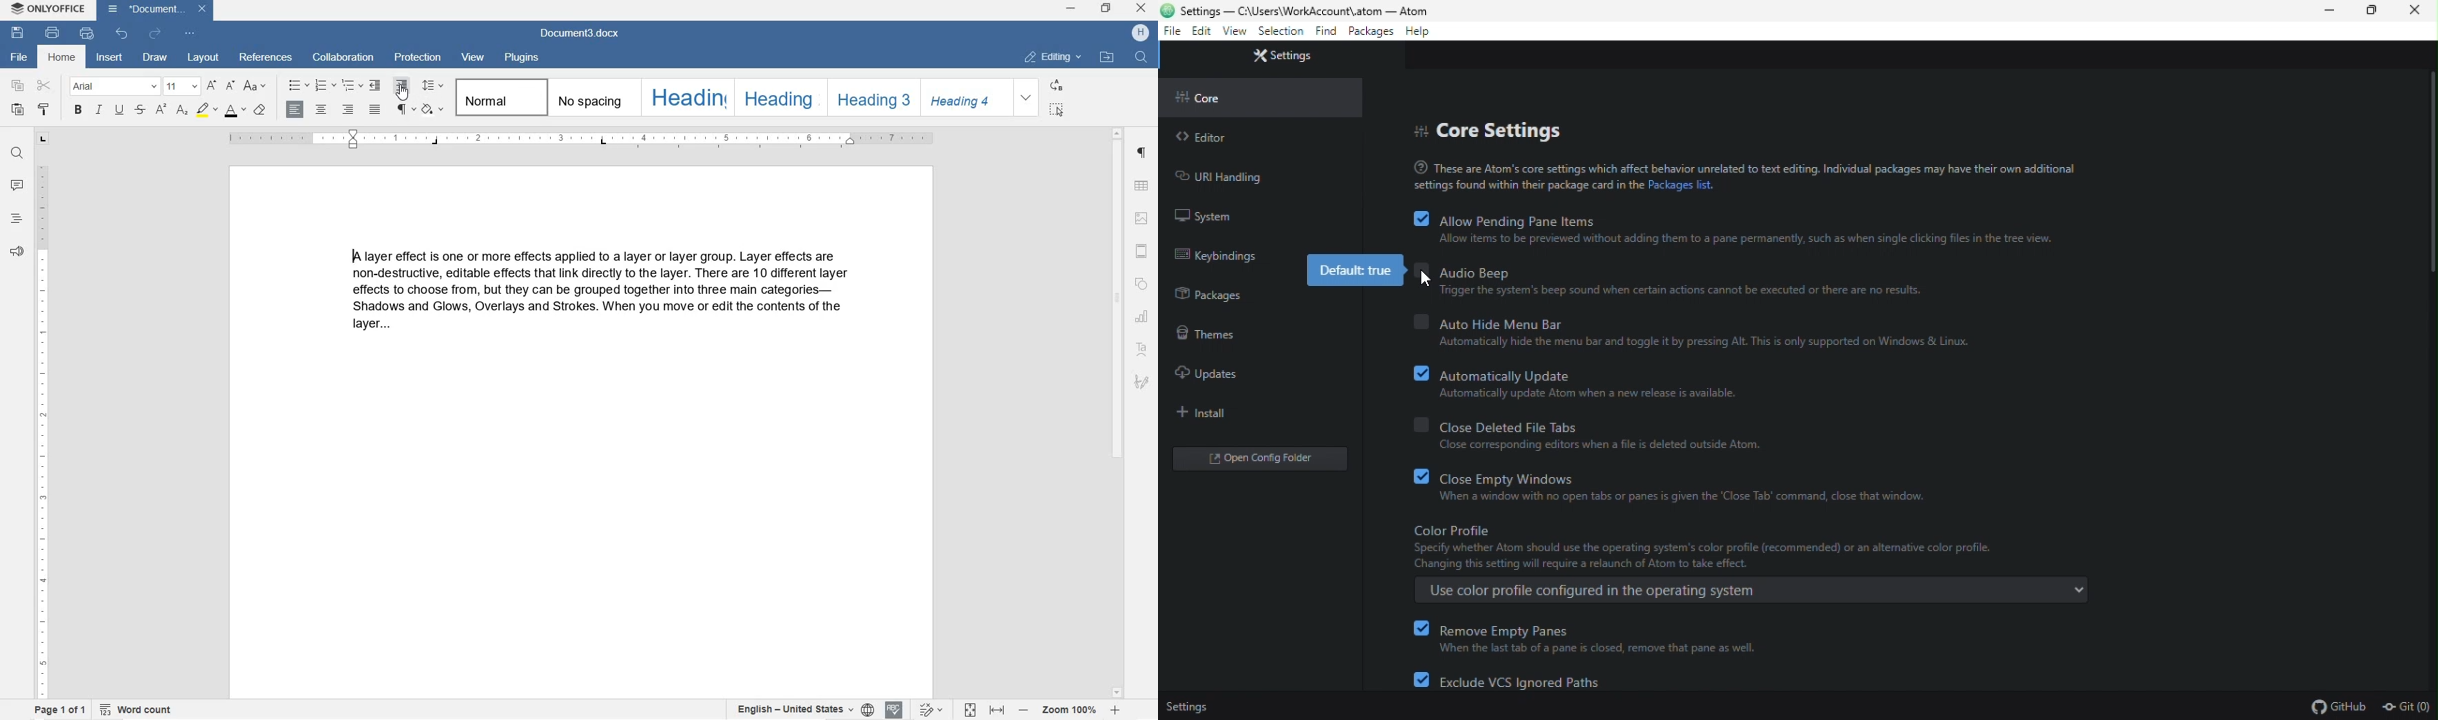 This screenshot has width=2464, height=728. Describe the element at coordinates (2404, 703) in the screenshot. I see `Git ` at that location.